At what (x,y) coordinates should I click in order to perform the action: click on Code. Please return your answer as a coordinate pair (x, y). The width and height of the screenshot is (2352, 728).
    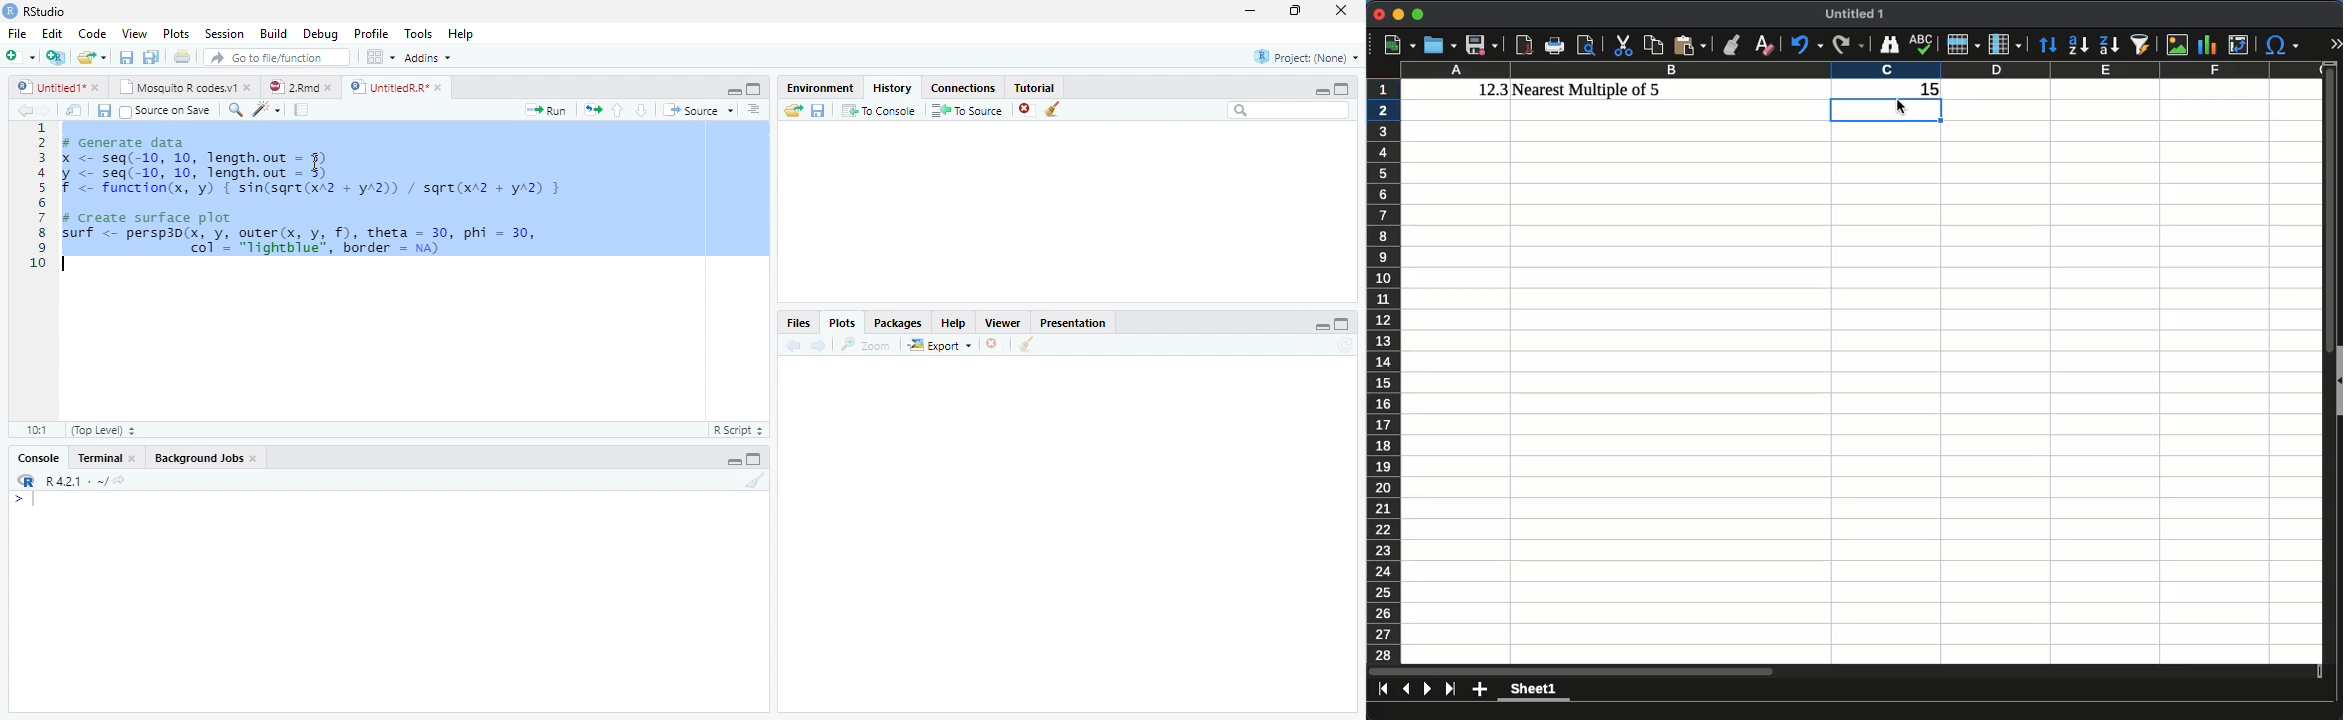
    Looking at the image, I should click on (91, 33).